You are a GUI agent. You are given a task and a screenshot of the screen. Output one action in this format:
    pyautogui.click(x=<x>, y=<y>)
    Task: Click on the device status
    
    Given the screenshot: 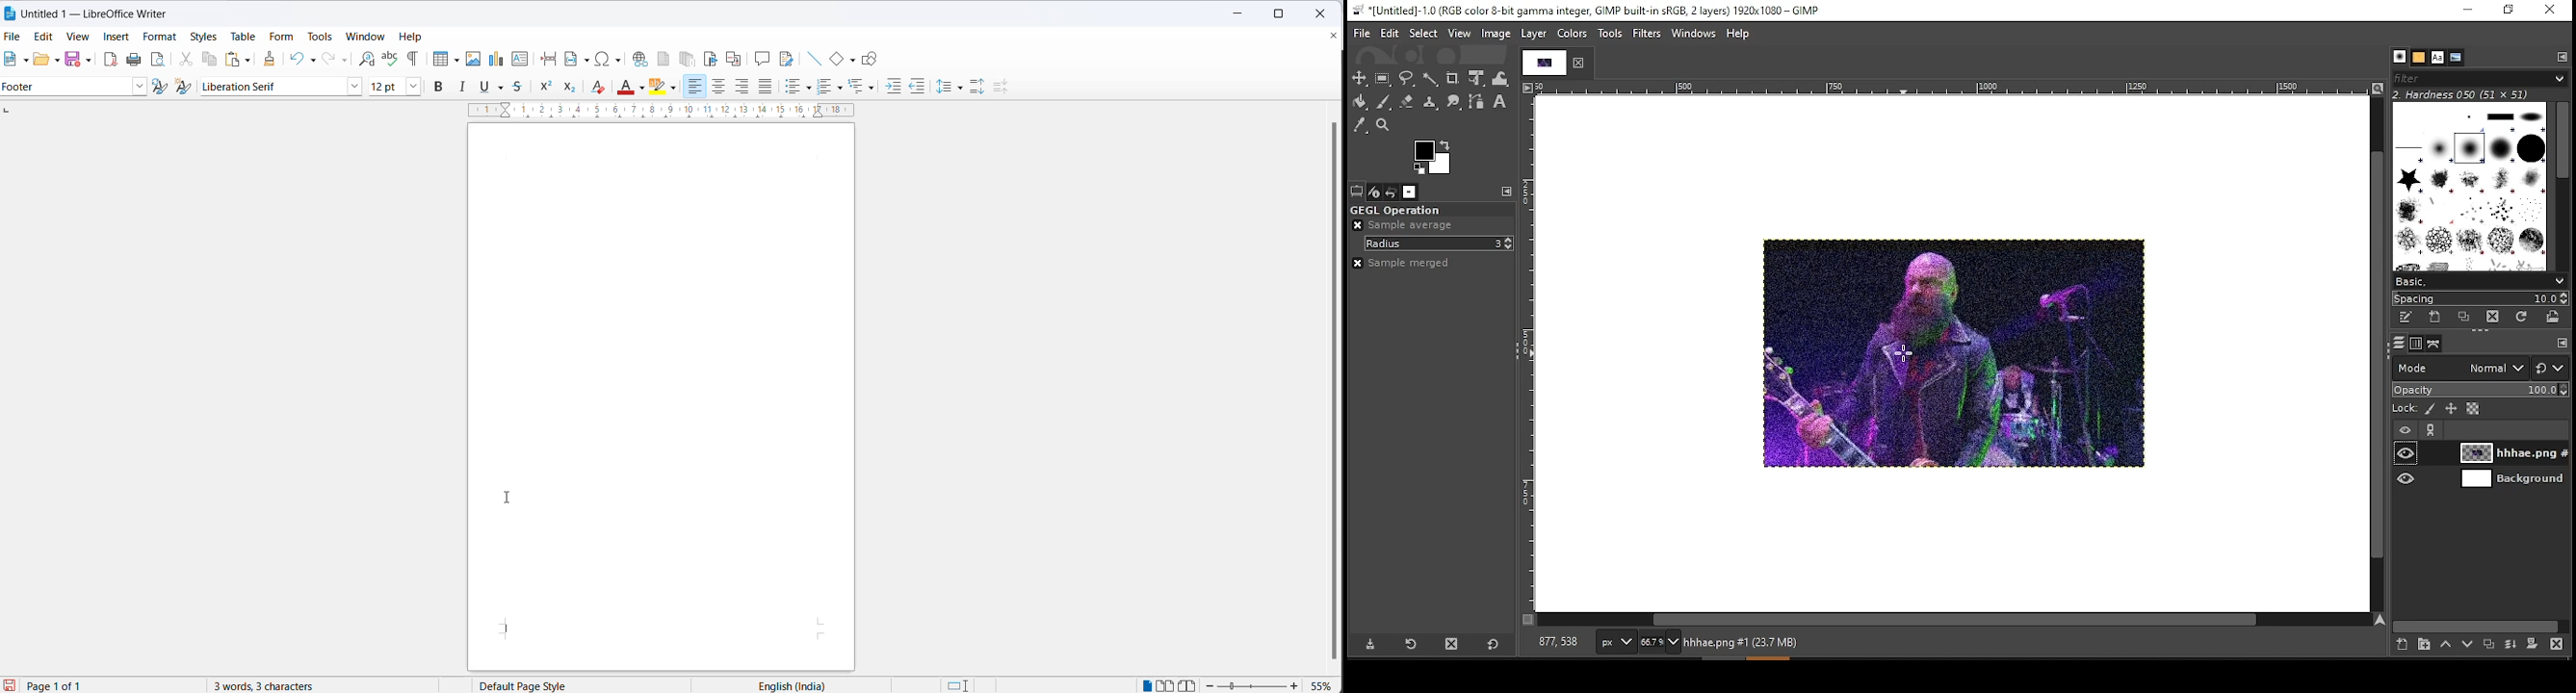 What is the action you would take?
    pyautogui.click(x=1373, y=191)
    